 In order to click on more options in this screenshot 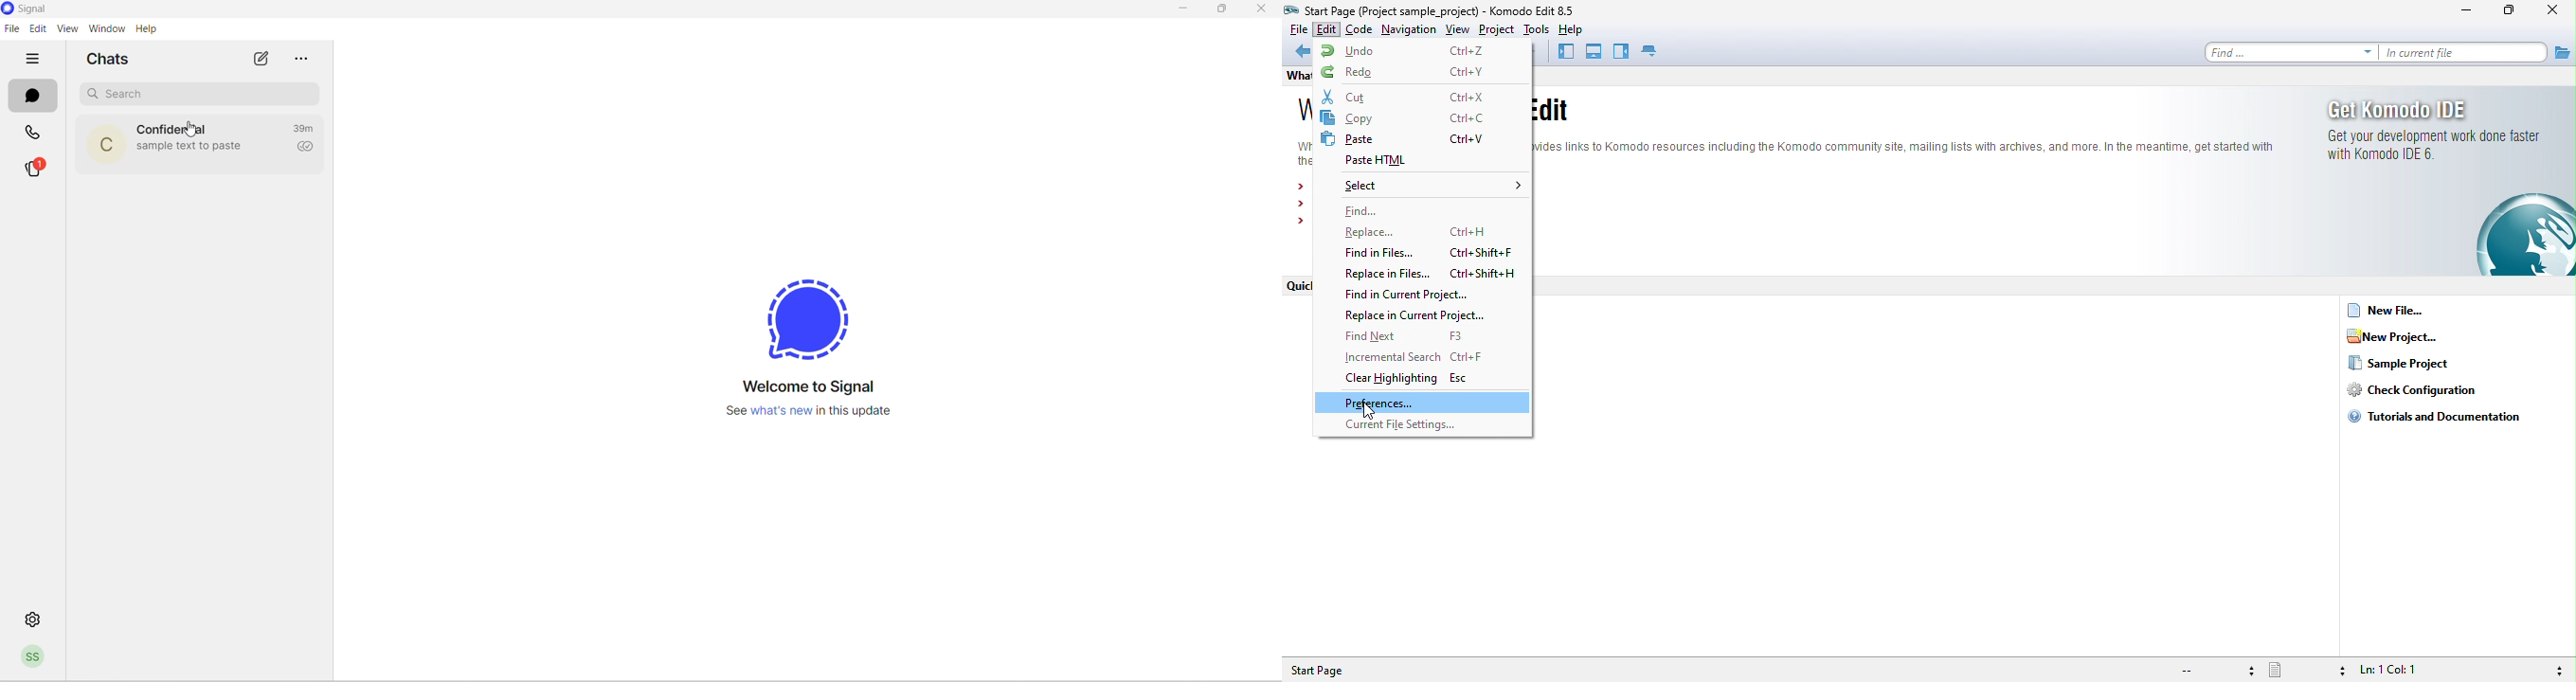, I will do `click(304, 60)`.